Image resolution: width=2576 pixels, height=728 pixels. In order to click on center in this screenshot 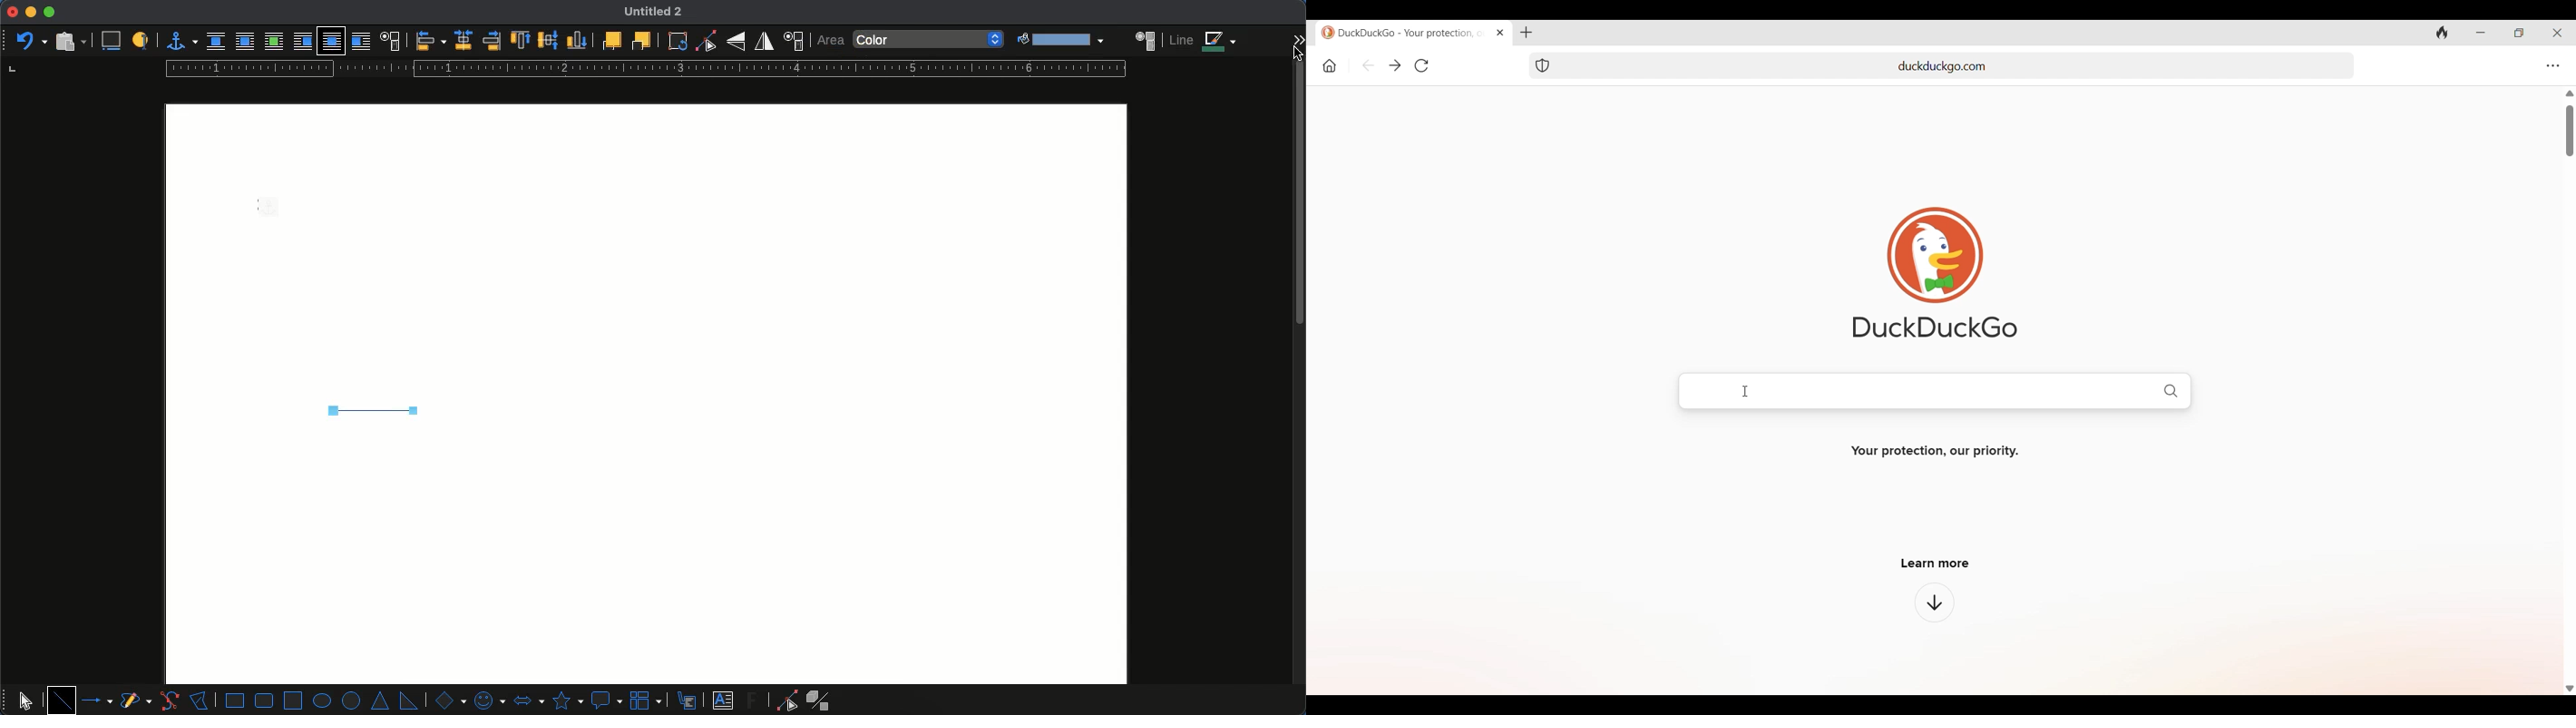, I will do `click(463, 40)`.